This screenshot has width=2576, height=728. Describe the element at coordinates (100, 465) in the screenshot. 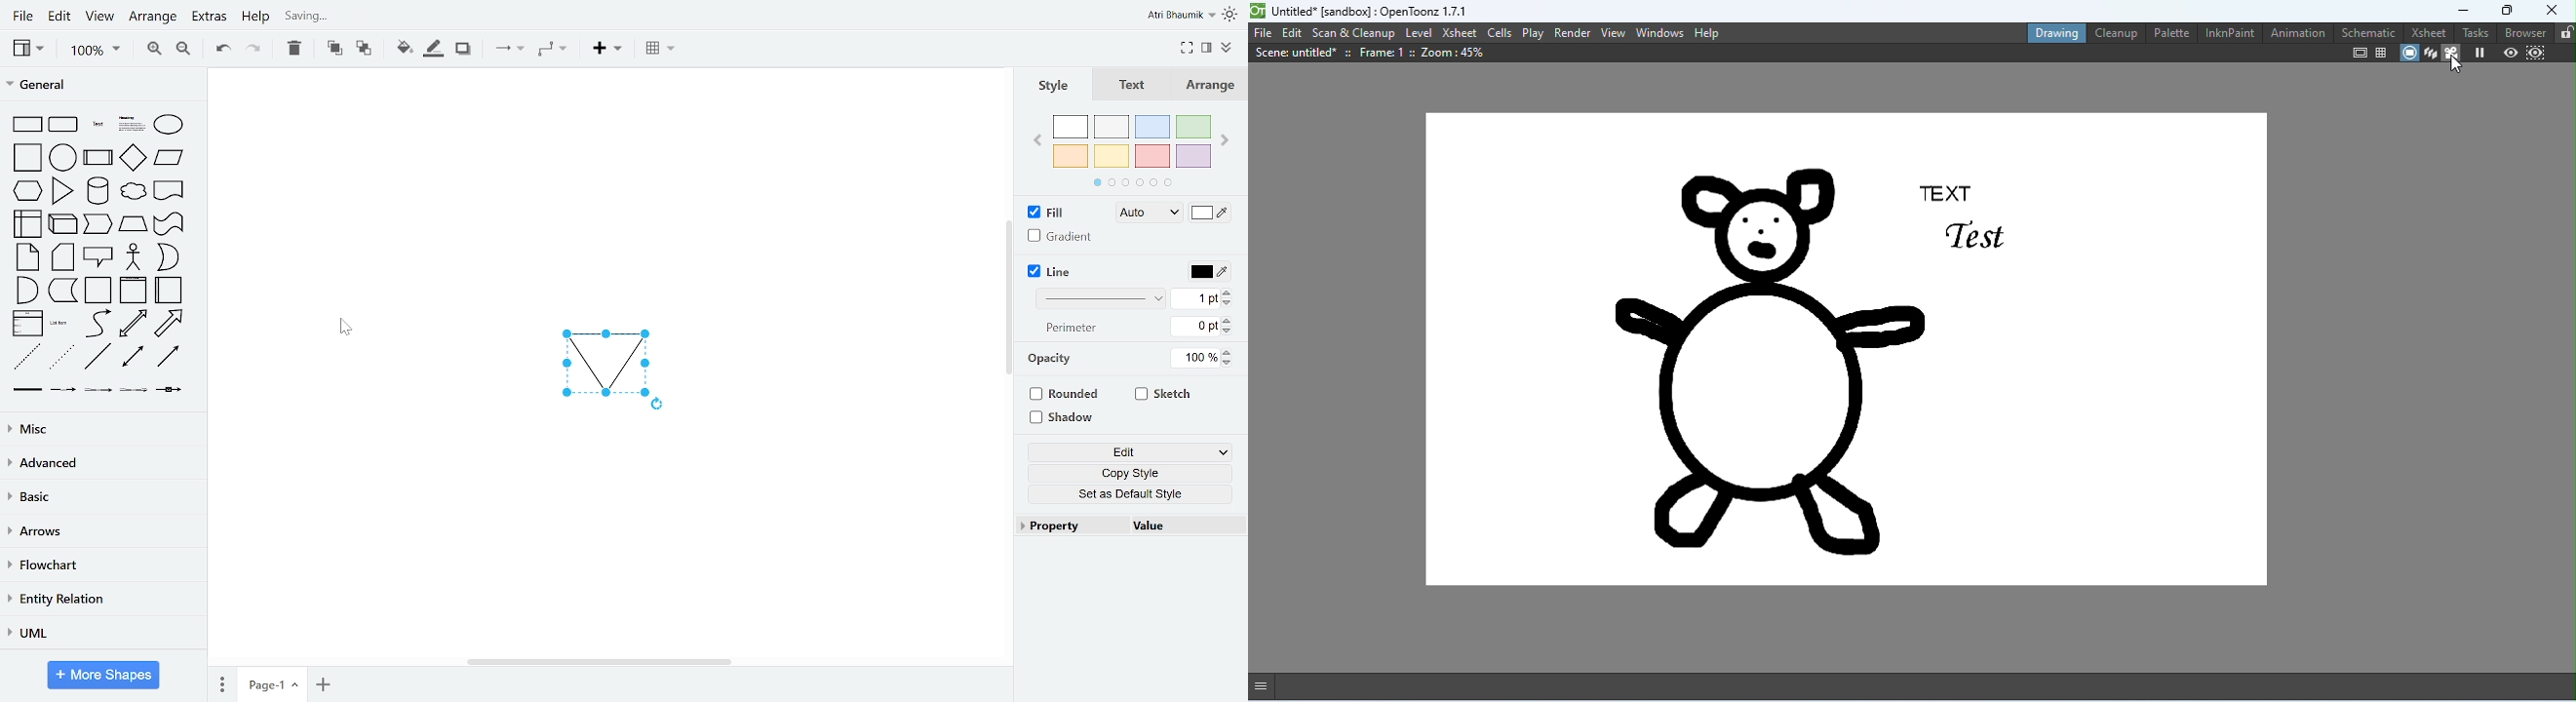

I see `advanced` at that location.